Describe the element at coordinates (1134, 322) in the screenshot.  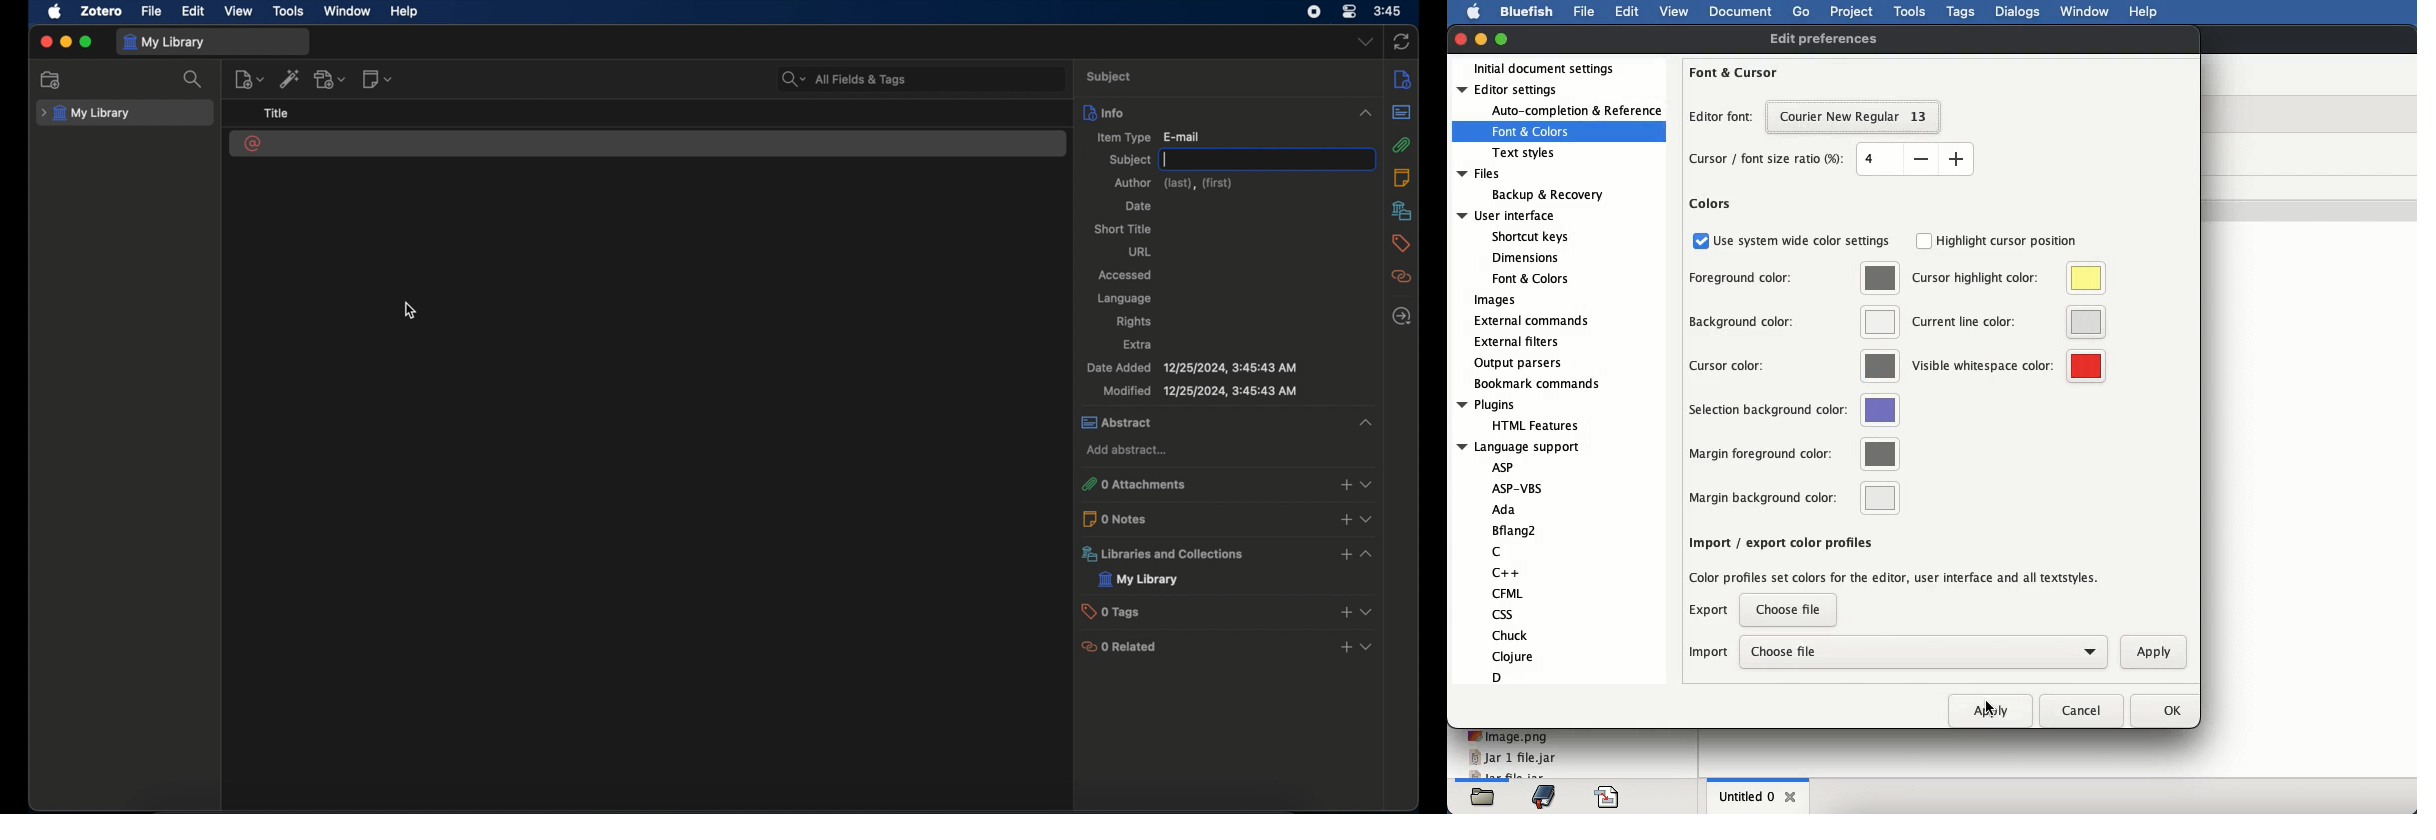
I see `rights` at that location.